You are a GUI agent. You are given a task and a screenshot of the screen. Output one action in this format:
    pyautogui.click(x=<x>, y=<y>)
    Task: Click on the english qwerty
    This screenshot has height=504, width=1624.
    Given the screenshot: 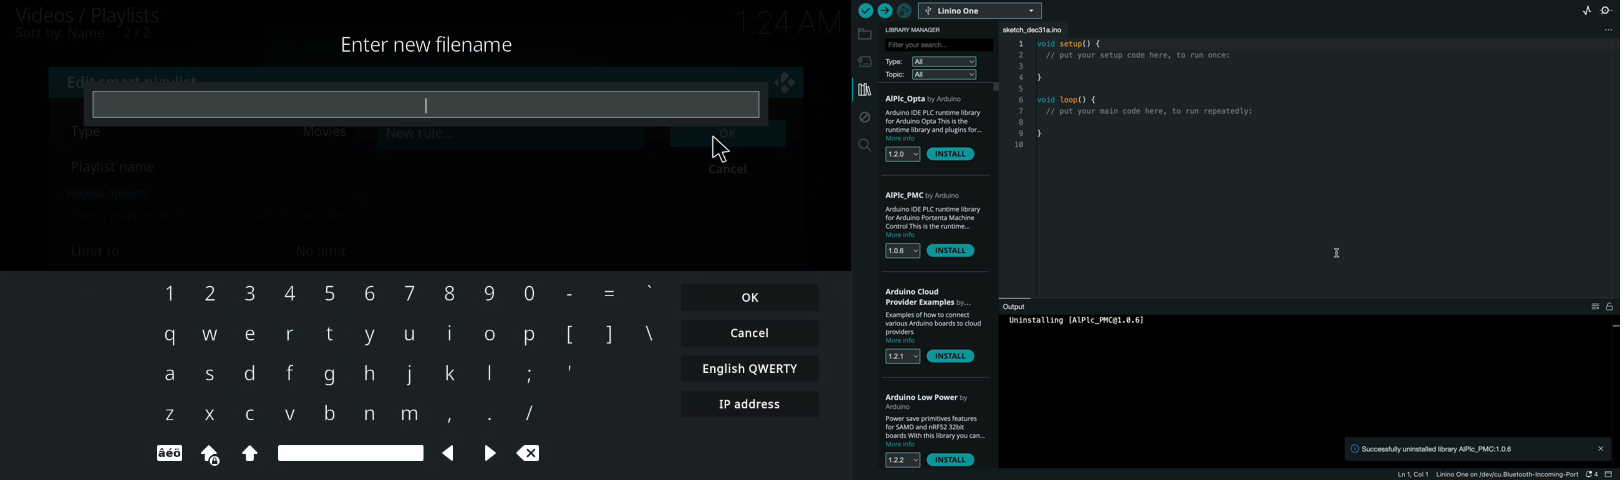 What is the action you would take?
    pyautogui.click(x=751, y=370)
    